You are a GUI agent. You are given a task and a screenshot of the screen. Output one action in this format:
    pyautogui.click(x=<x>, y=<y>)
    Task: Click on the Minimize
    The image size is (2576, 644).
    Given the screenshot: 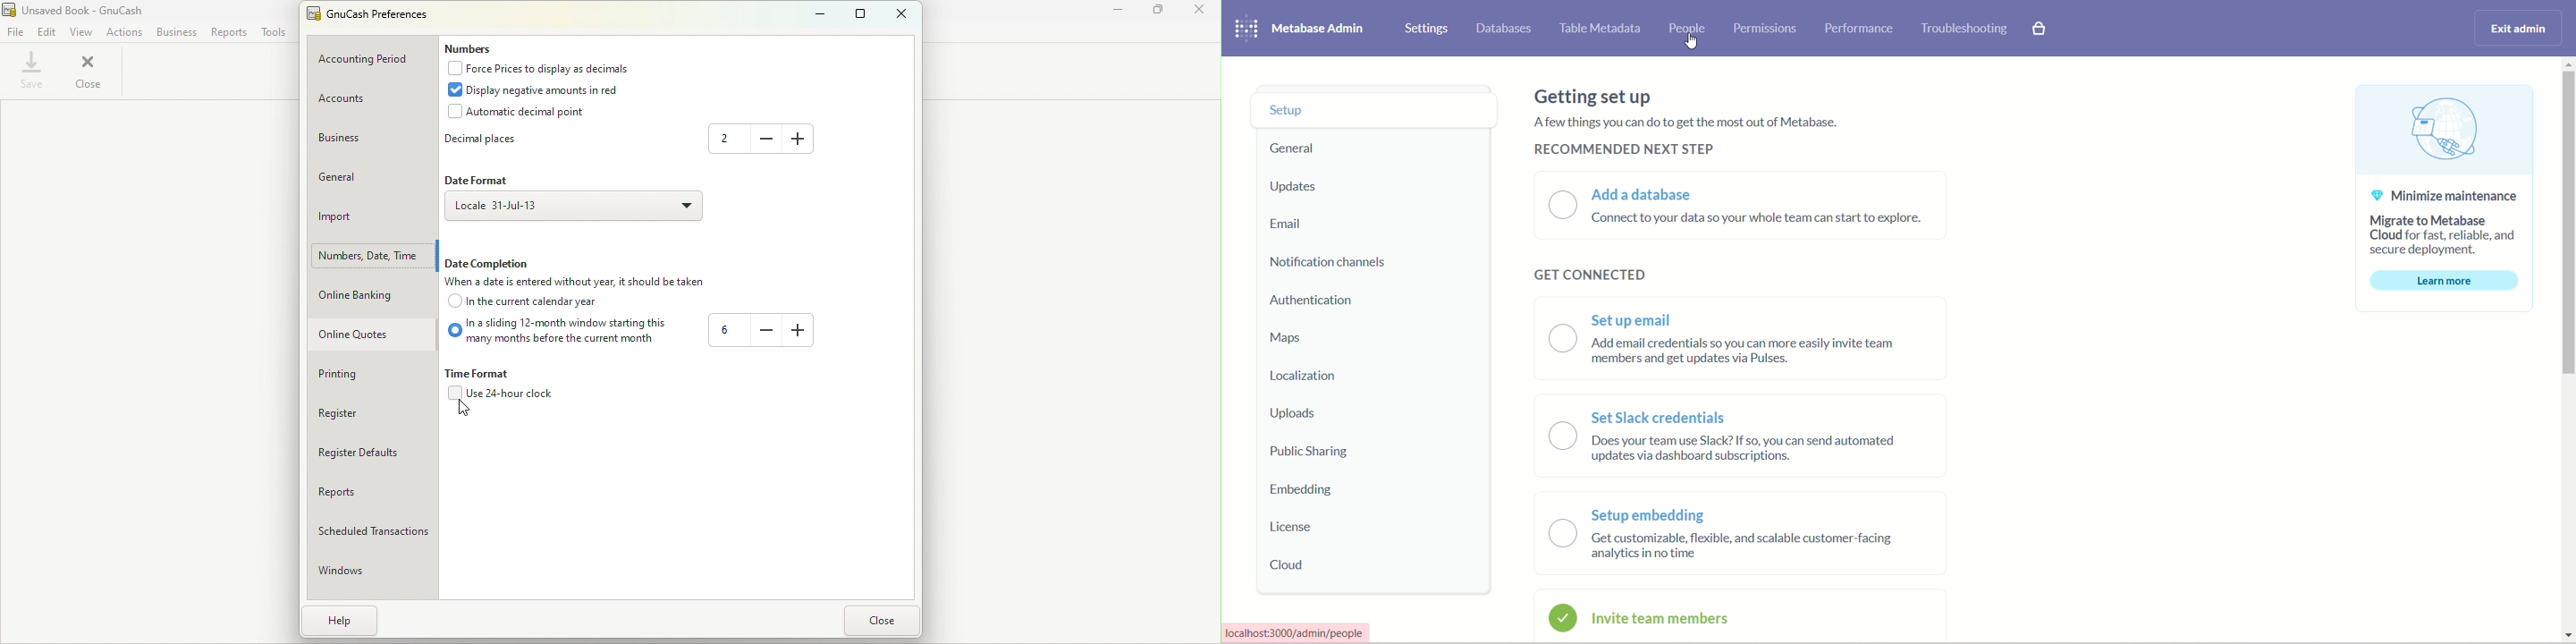 What is the action you would take?
    pyautogui.click(x=1110, y=12)
    